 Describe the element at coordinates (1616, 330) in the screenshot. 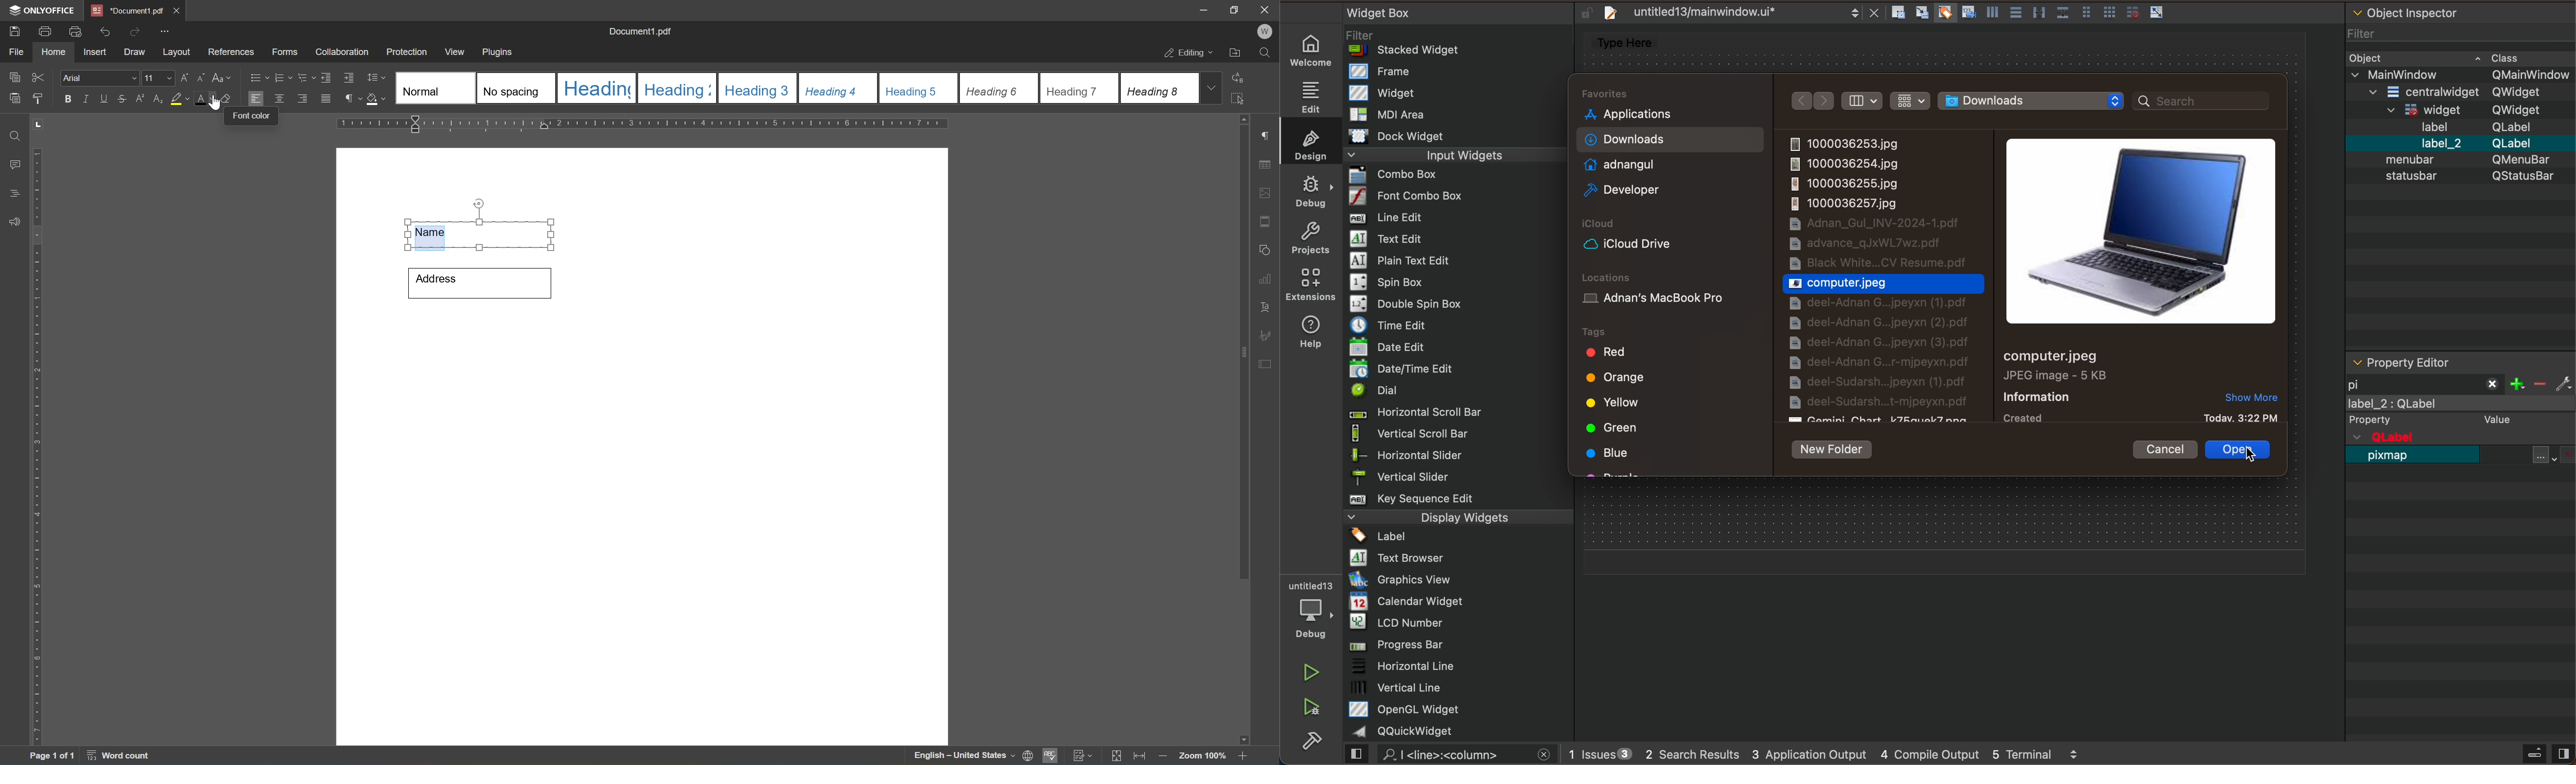

I see `tags` at that location.